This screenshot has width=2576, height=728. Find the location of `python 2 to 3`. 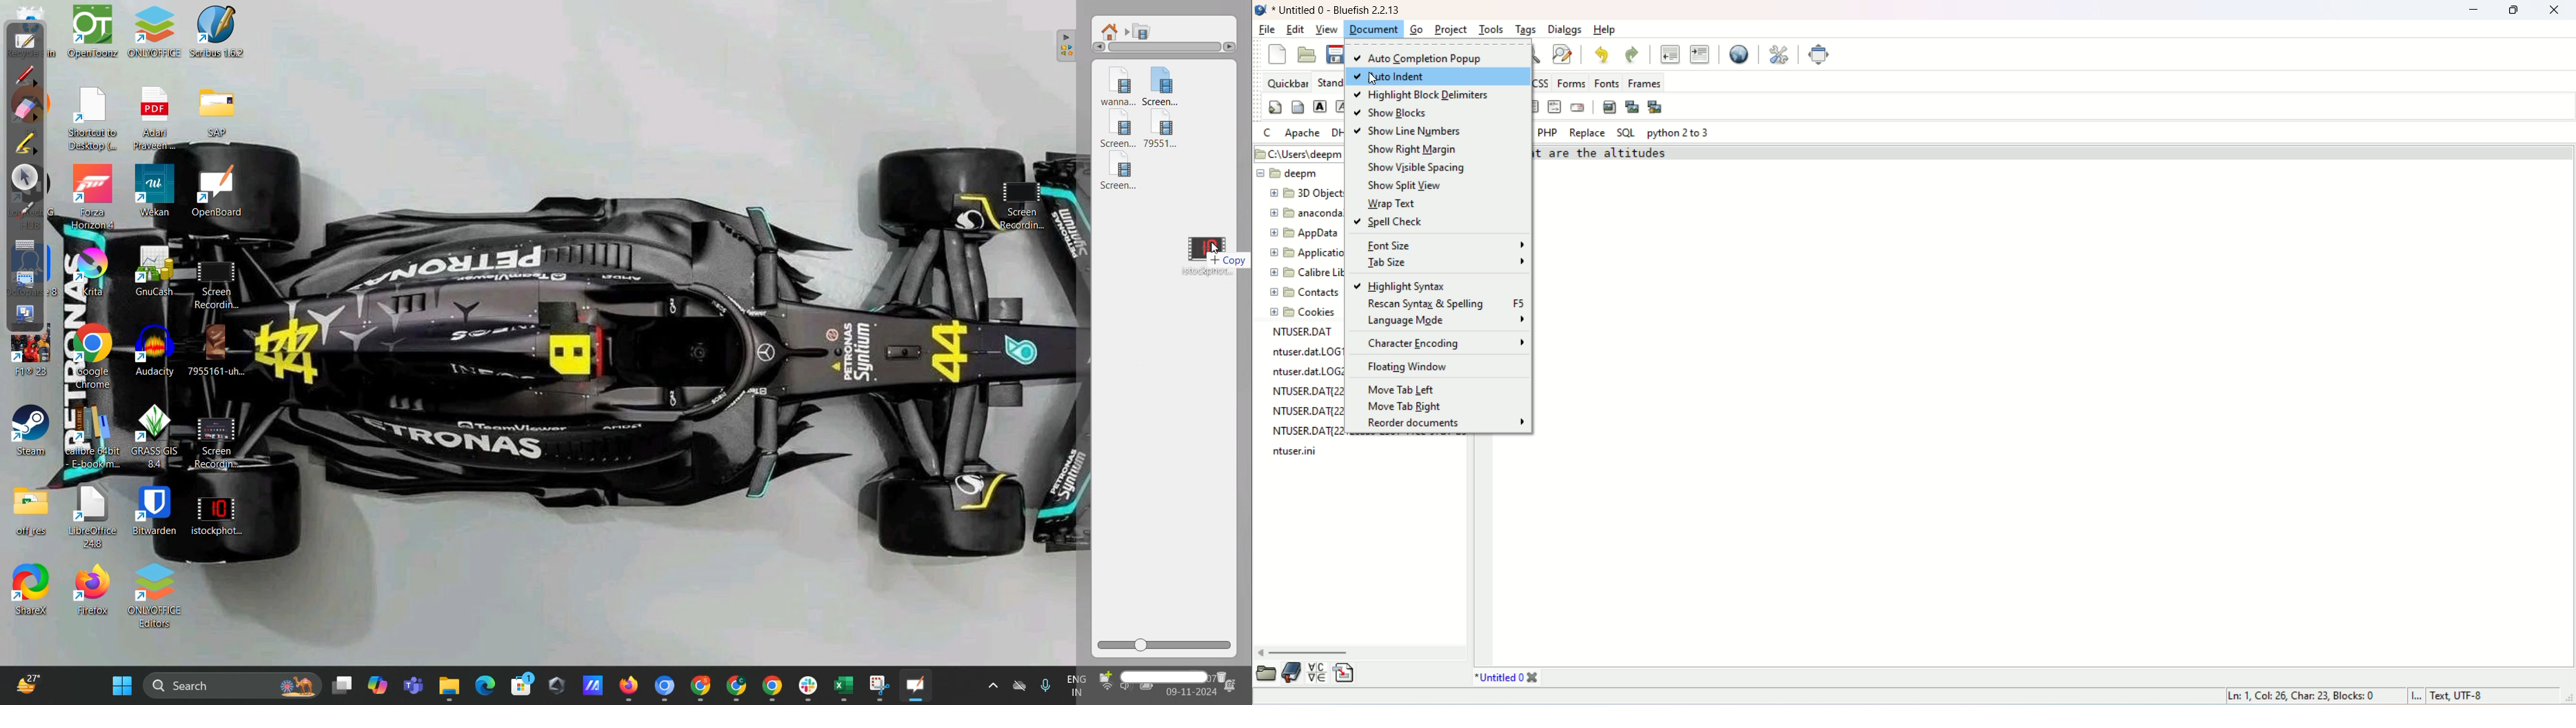

python 2 to 3 is located at coordinates (1679, 133).